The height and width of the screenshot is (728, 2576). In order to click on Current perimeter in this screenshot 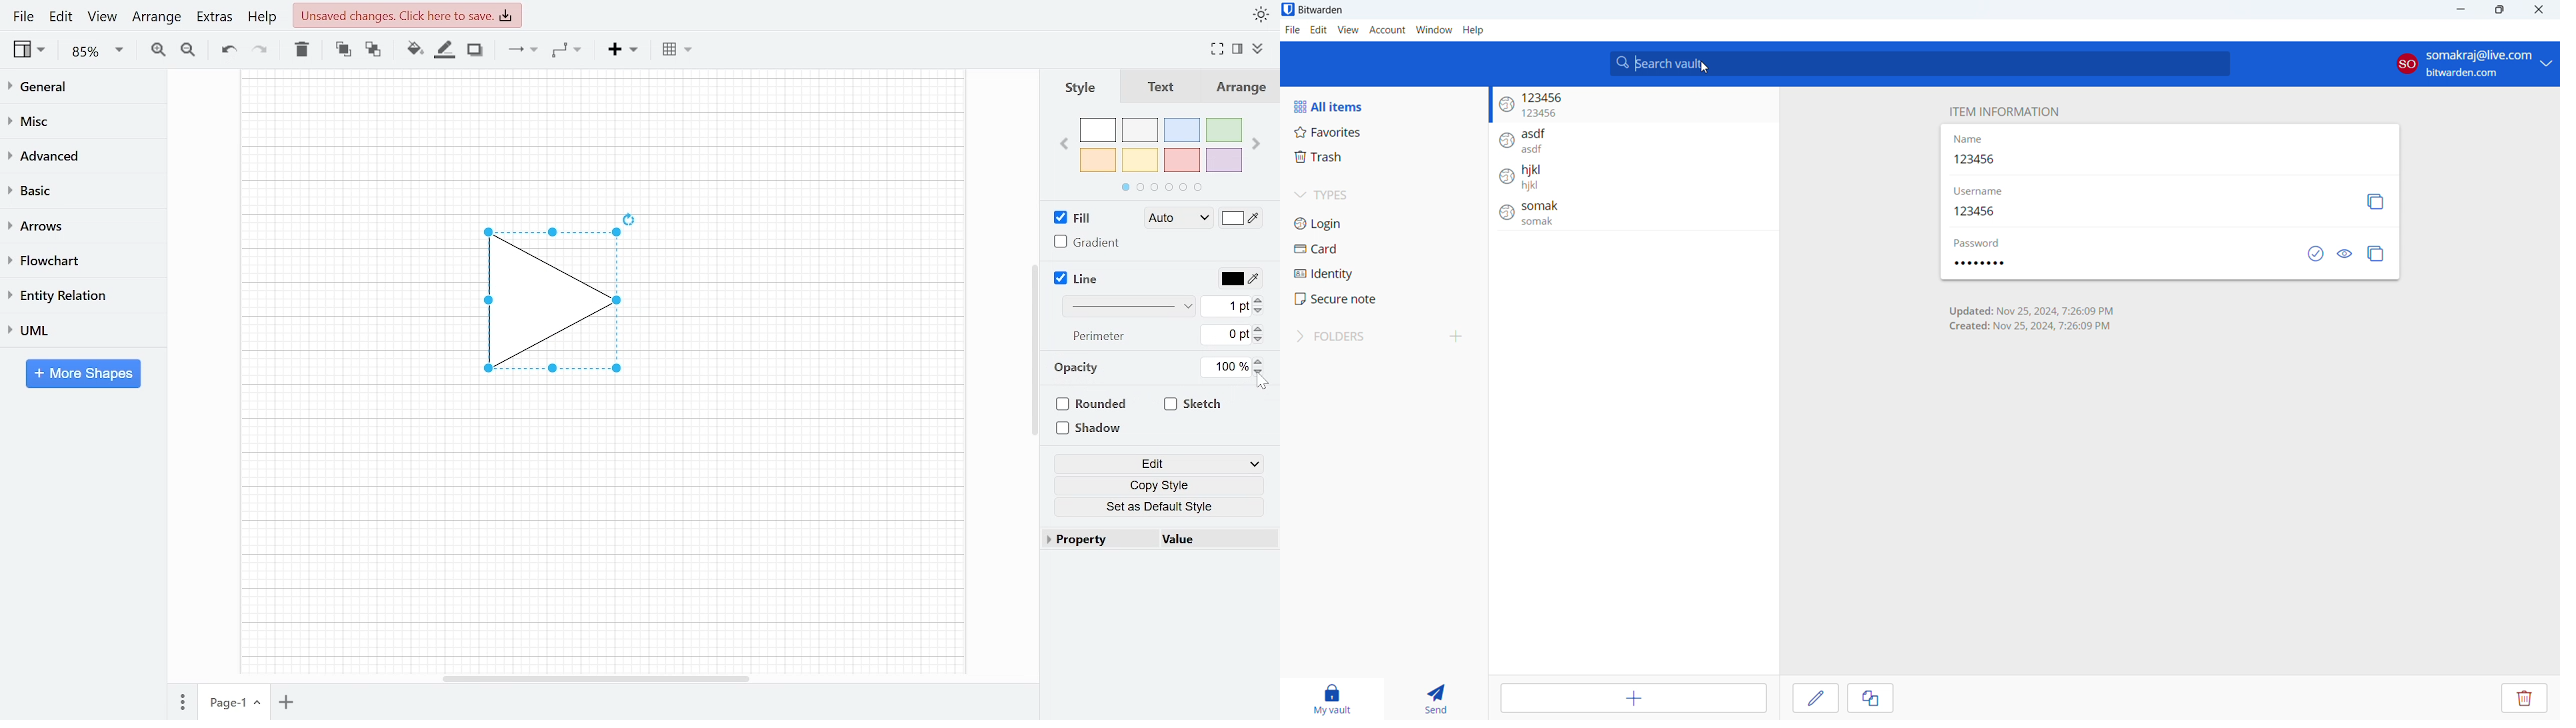, I will do `click(1226, 337)`.